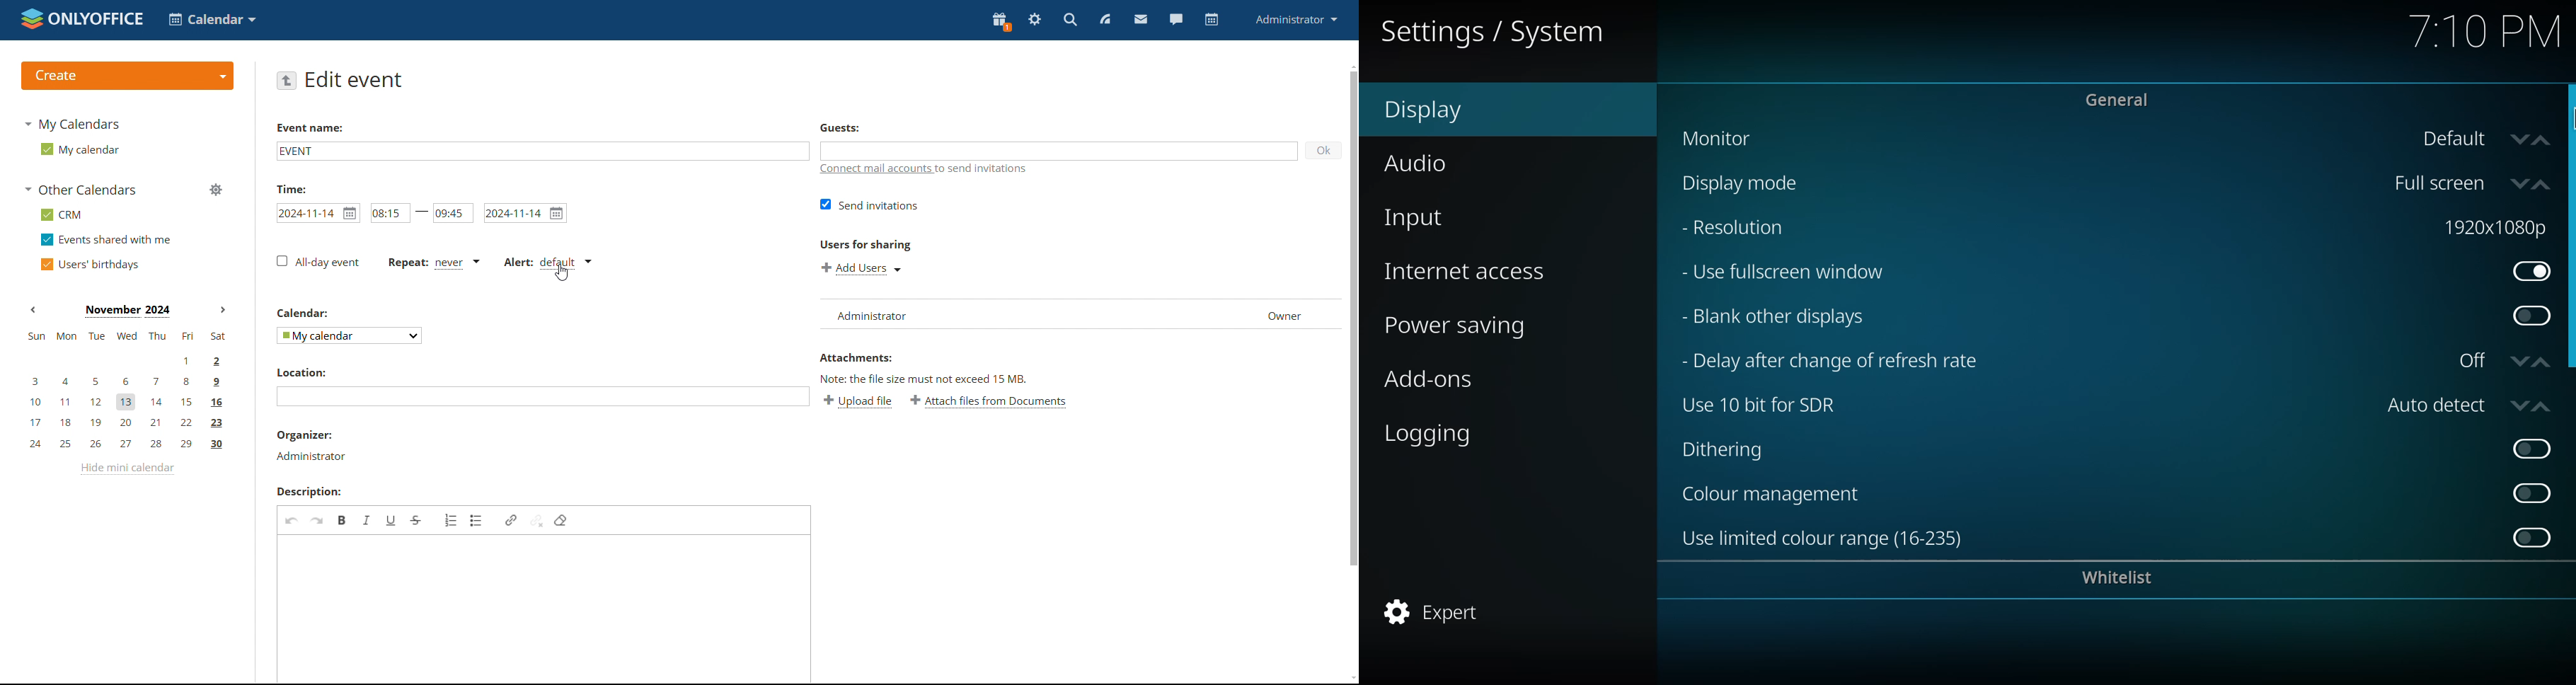 The width and height of the screenshot is (2576, 700). I want to click on edit event, so click(355, 79).